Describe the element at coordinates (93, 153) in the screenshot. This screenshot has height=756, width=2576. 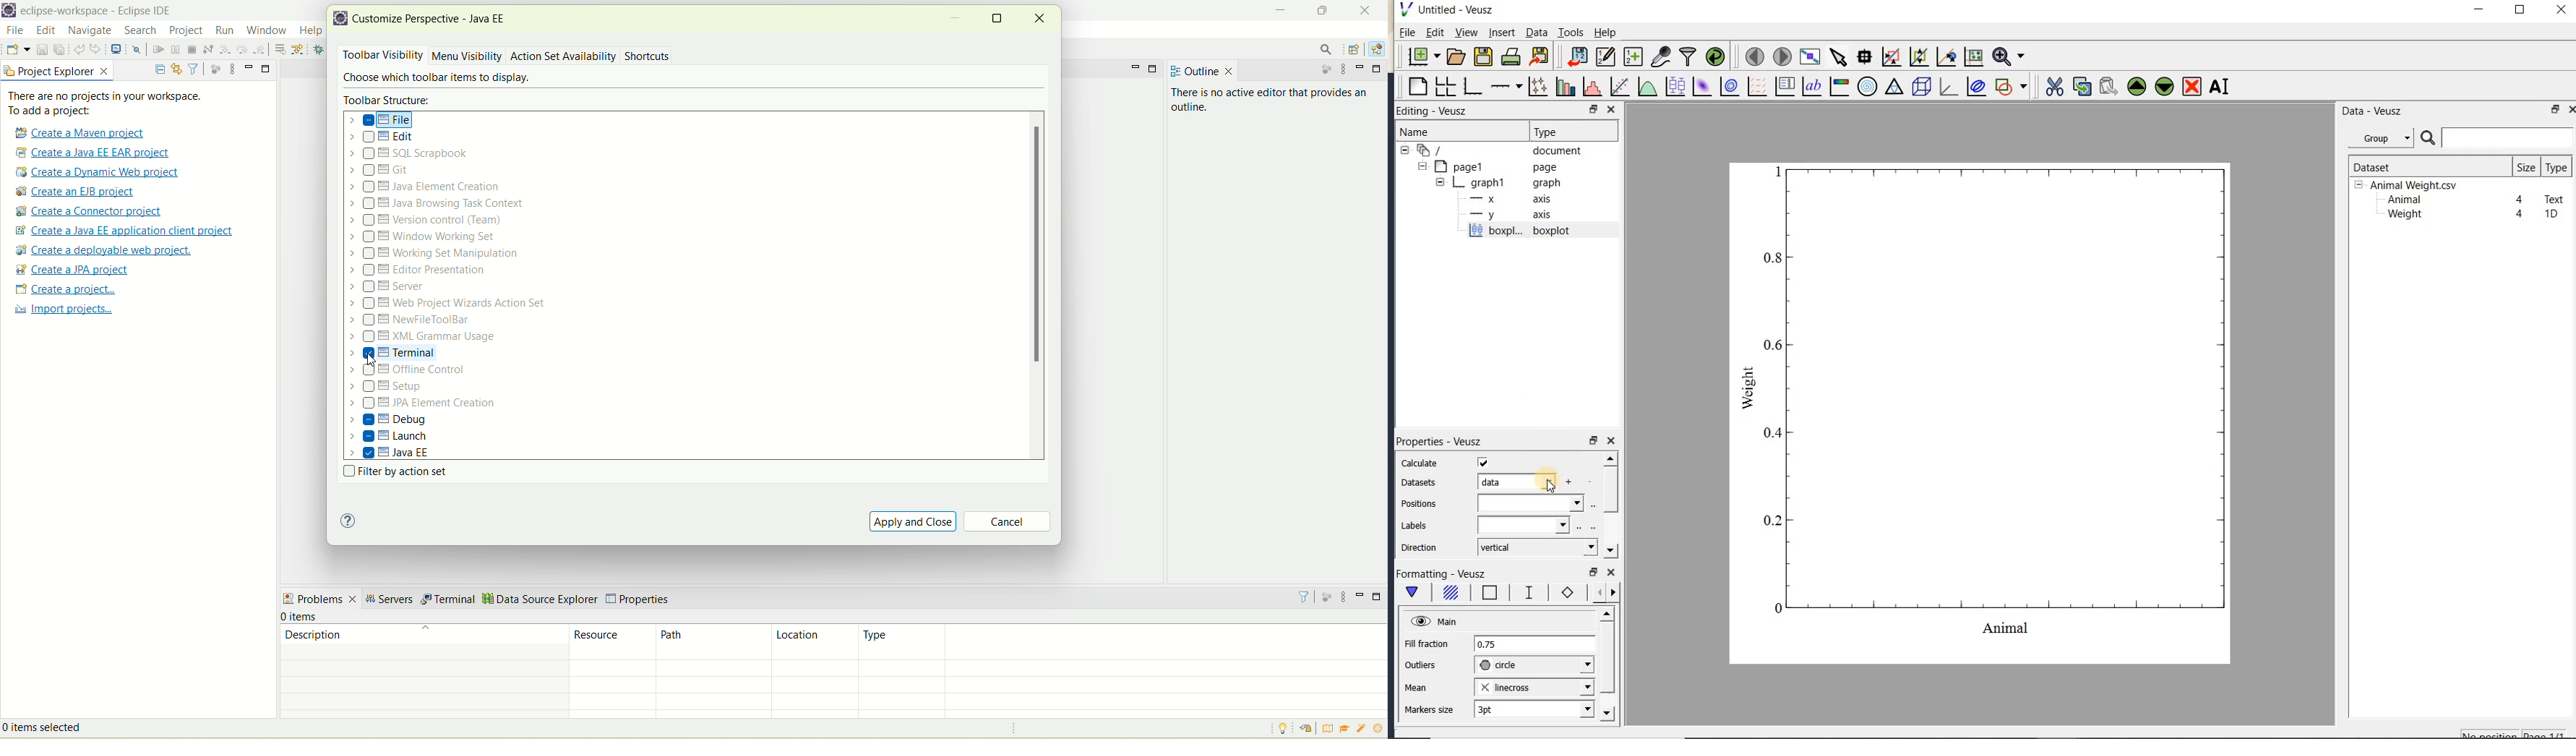
I see `create a Java EE EAR project` at that location.